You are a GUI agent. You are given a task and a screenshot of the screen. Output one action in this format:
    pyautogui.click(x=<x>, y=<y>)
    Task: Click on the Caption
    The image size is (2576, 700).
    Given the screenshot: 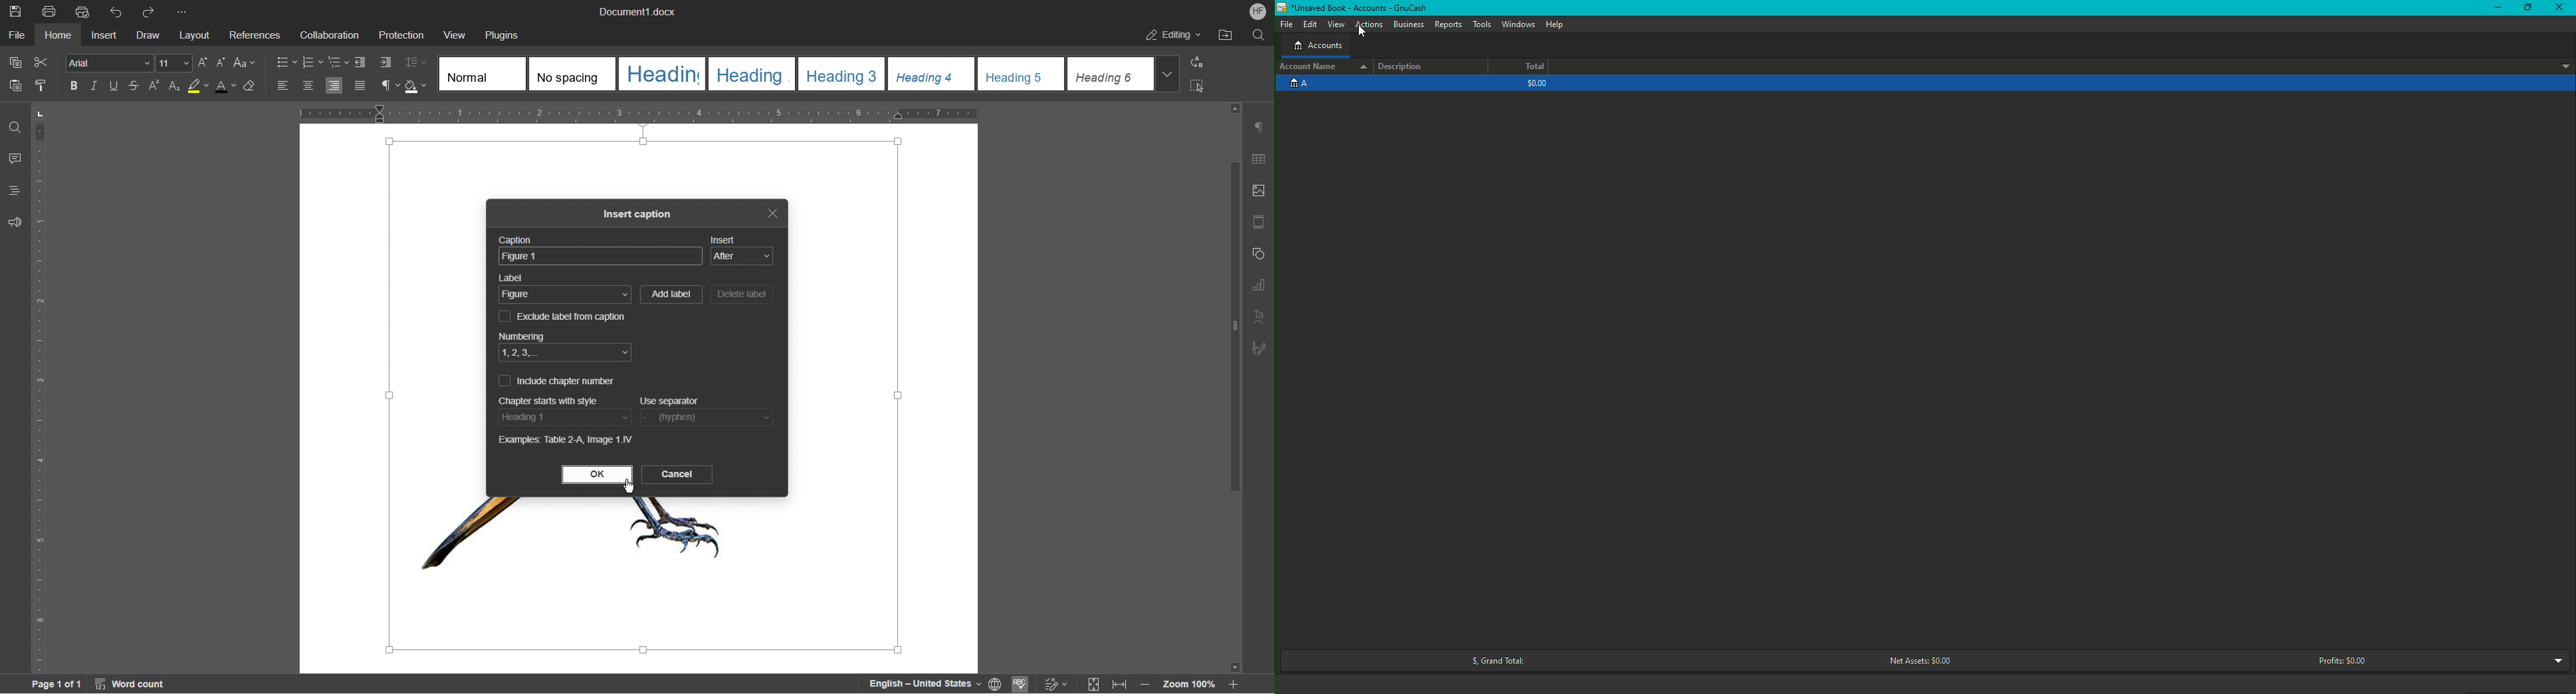 What is the action you would take?
    pyautogui.click(x=514, y=240)
    